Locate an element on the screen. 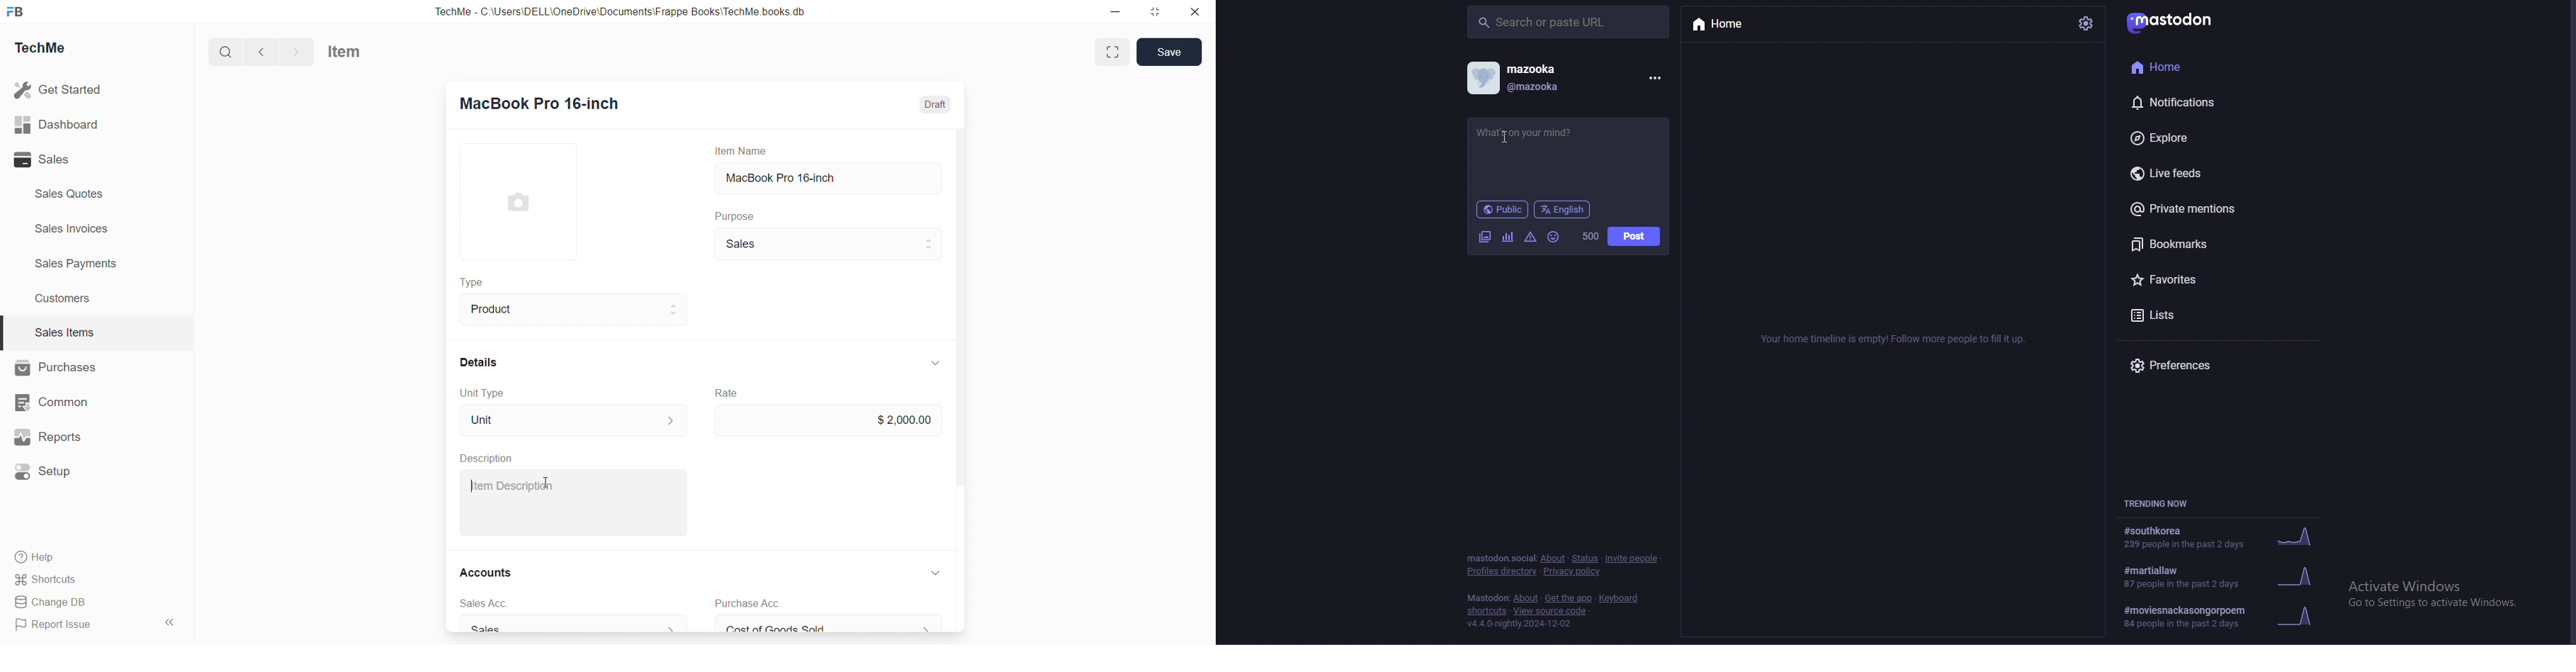  settings is located at coordinates (2084, 23).